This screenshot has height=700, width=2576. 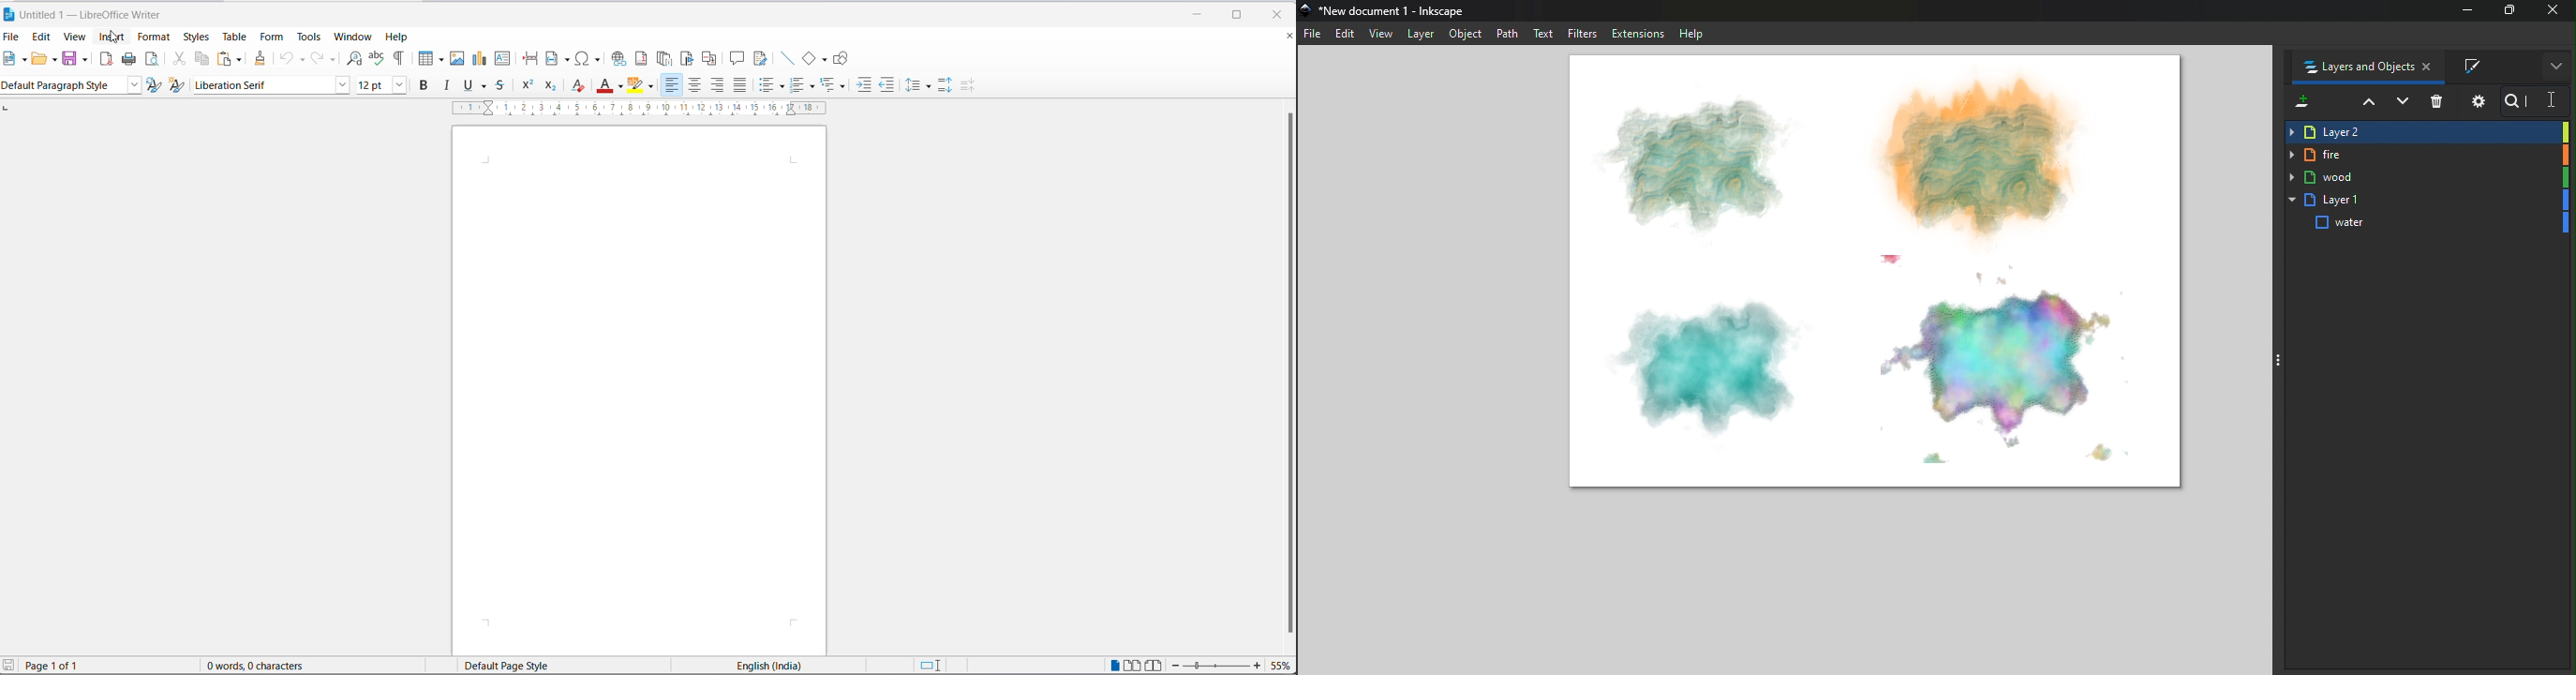 I want to click on Lower selection one step, so click(x=2402, y=103).